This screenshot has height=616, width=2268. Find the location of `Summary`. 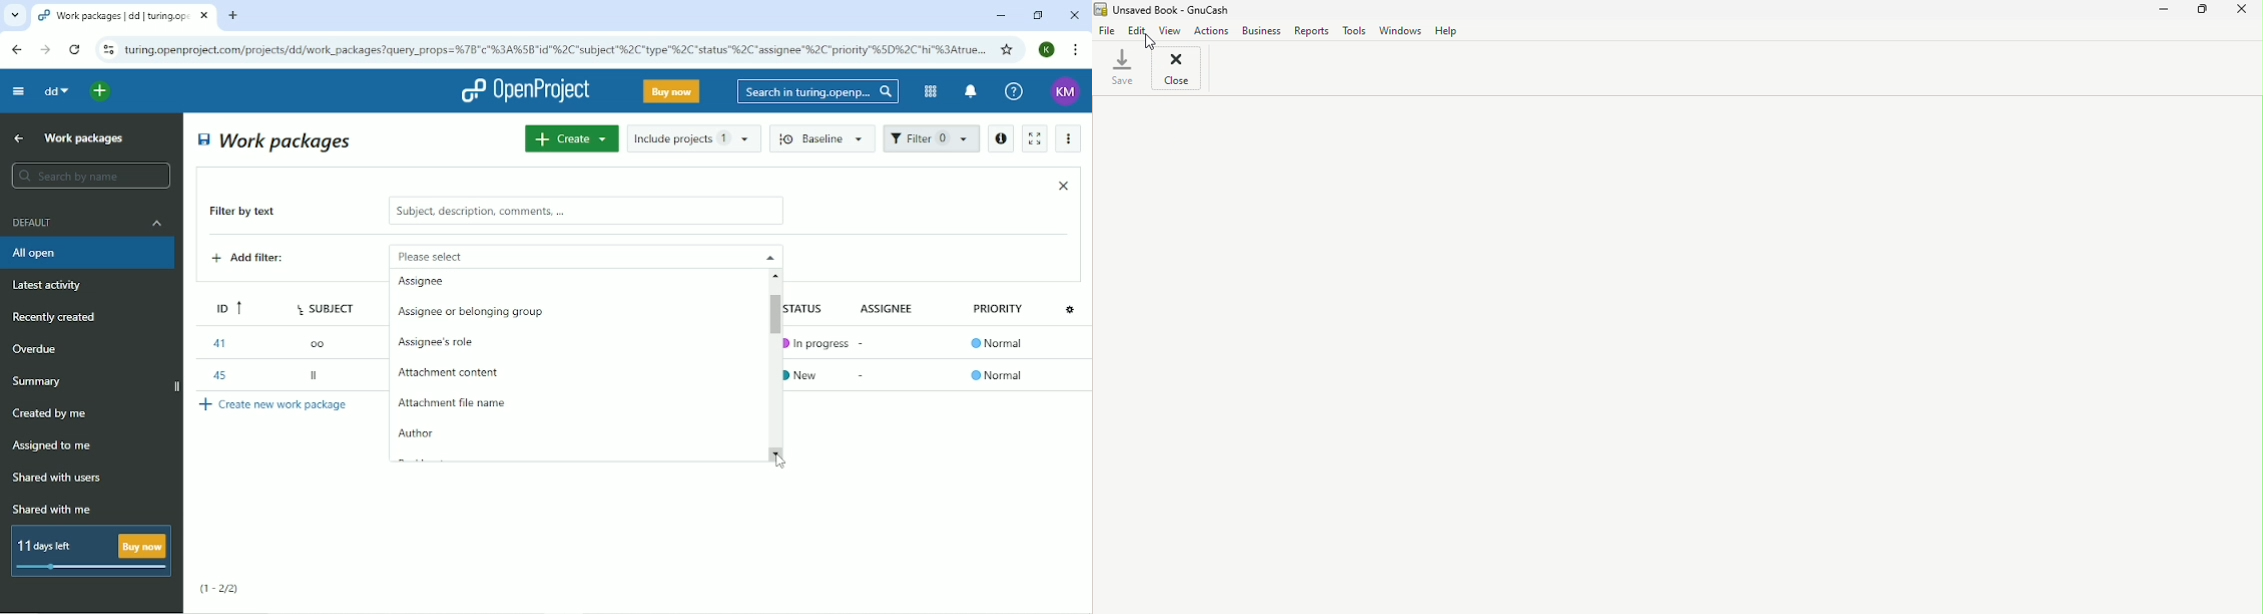

Summary is located at coordinates (40, 381).